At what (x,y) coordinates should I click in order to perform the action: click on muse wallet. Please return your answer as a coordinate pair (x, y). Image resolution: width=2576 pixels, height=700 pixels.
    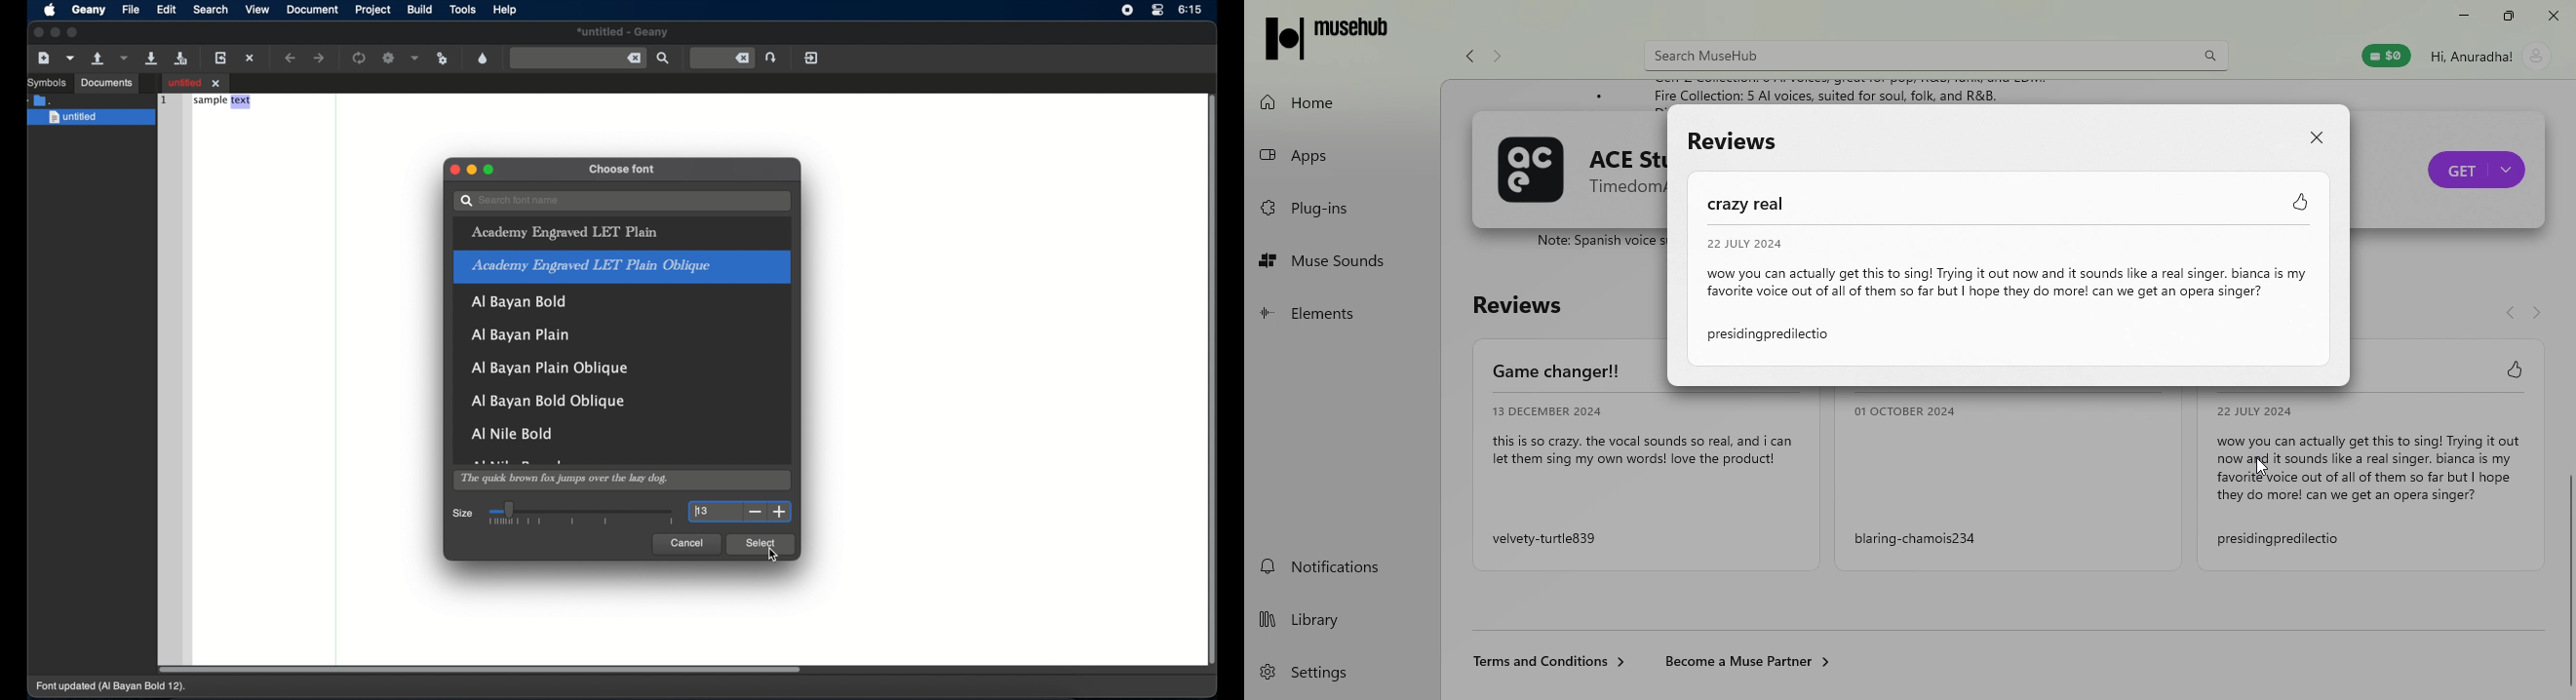
    Looking at the image, I should click on (2382, 55).